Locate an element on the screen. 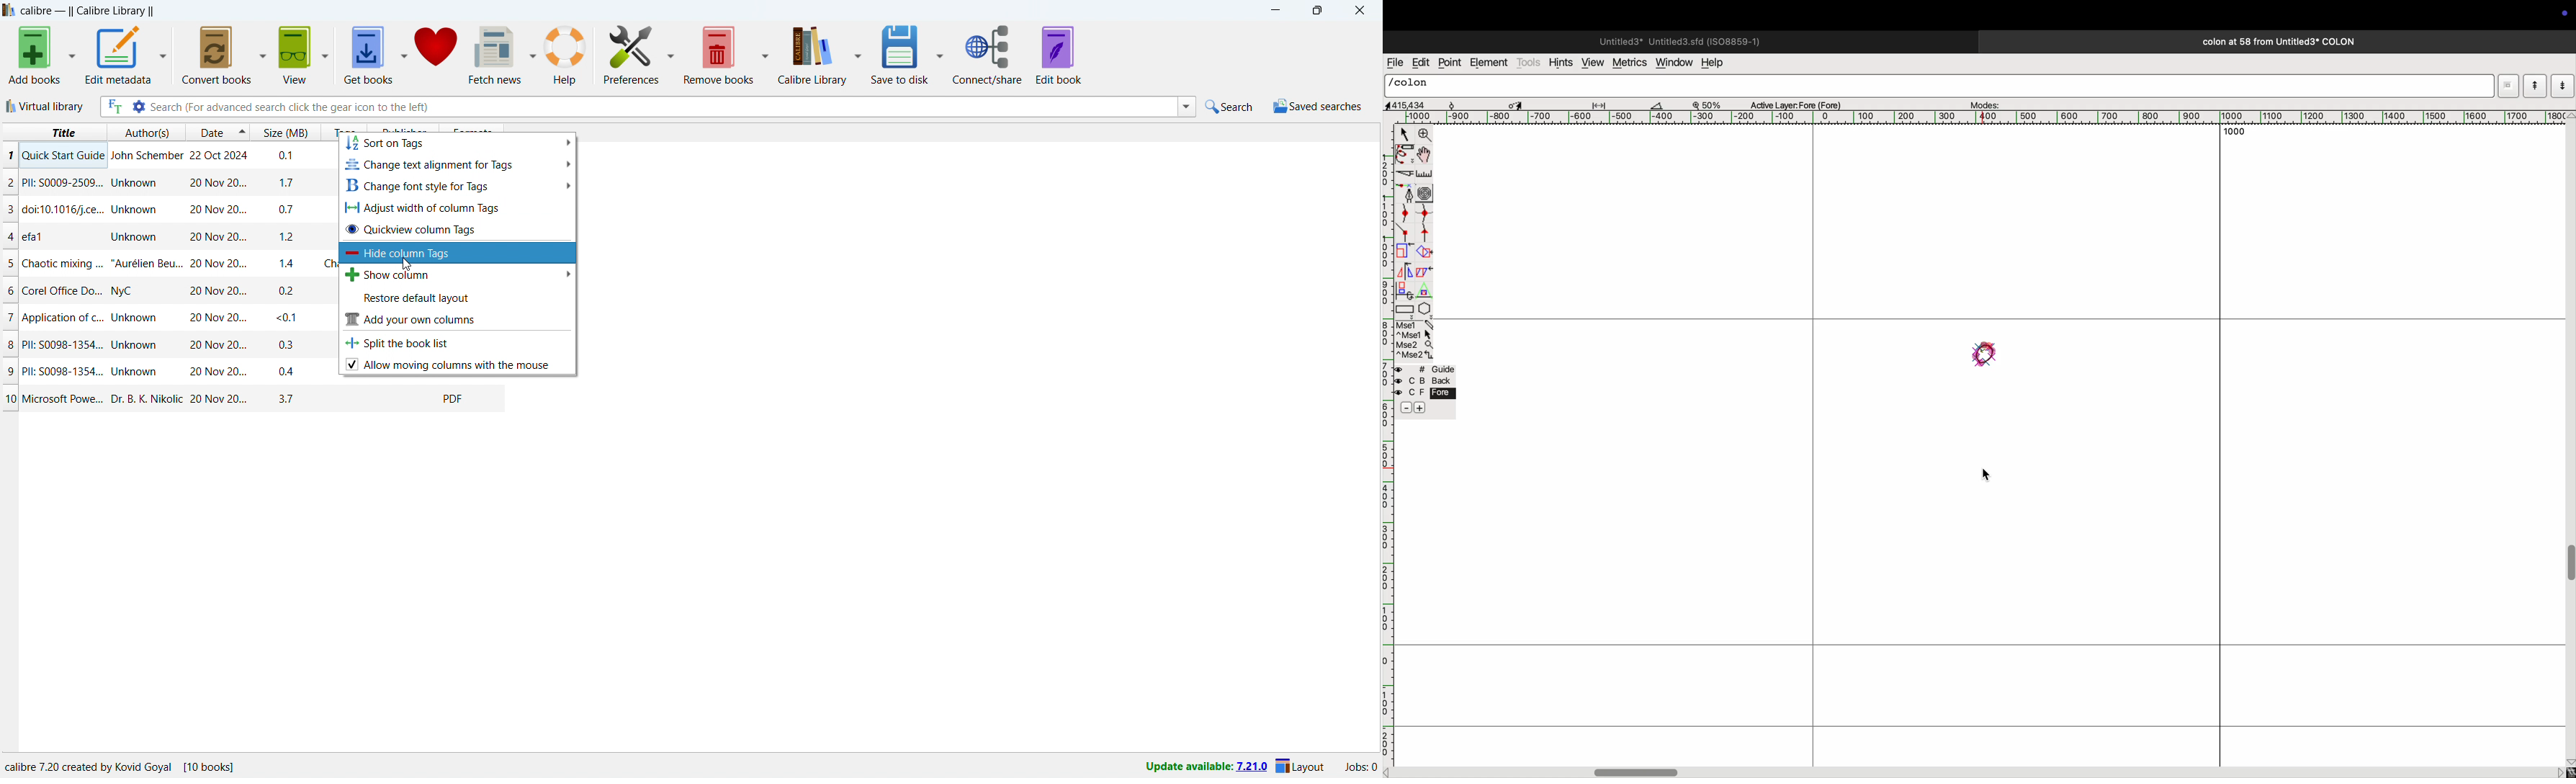 Image resolution: width=2576 pixels, height=784 pixels. title is located at coordinates (53, 130).